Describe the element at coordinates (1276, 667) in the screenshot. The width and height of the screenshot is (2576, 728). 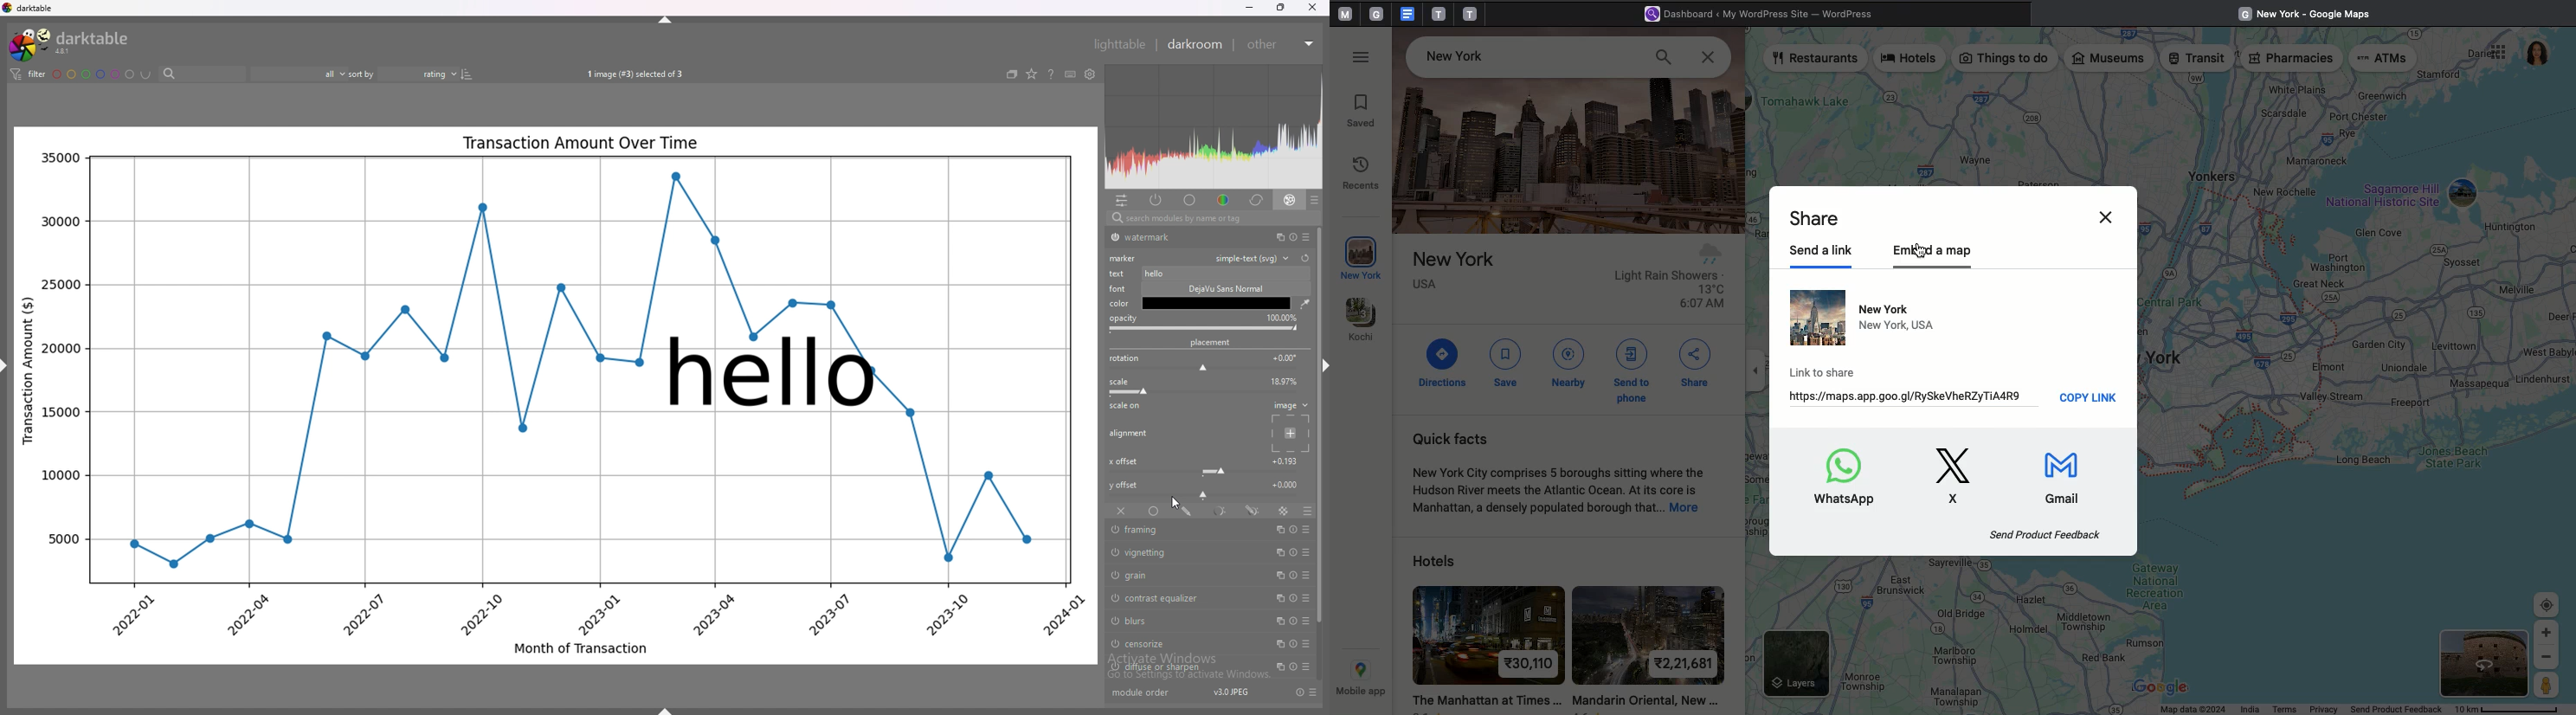
I see `multiple instances action` at that location.